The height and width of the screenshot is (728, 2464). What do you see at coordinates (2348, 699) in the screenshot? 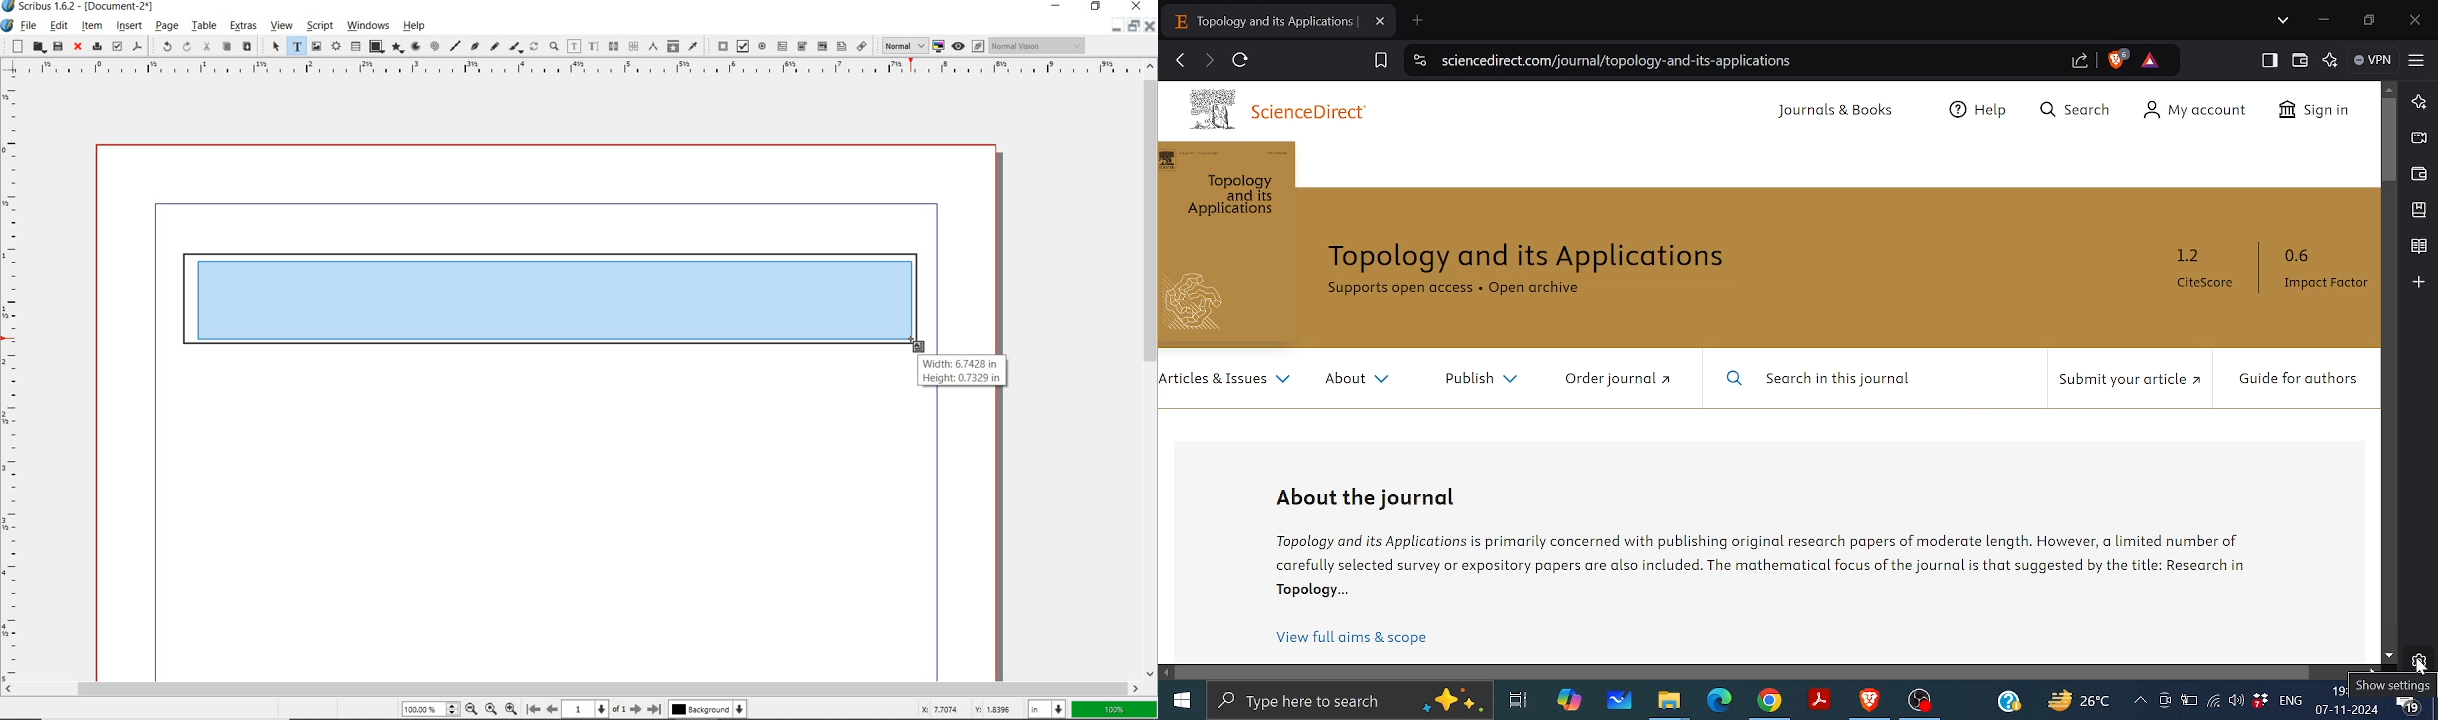
I see `19:12 07-11-2024` at bounding box center [2348, 699].